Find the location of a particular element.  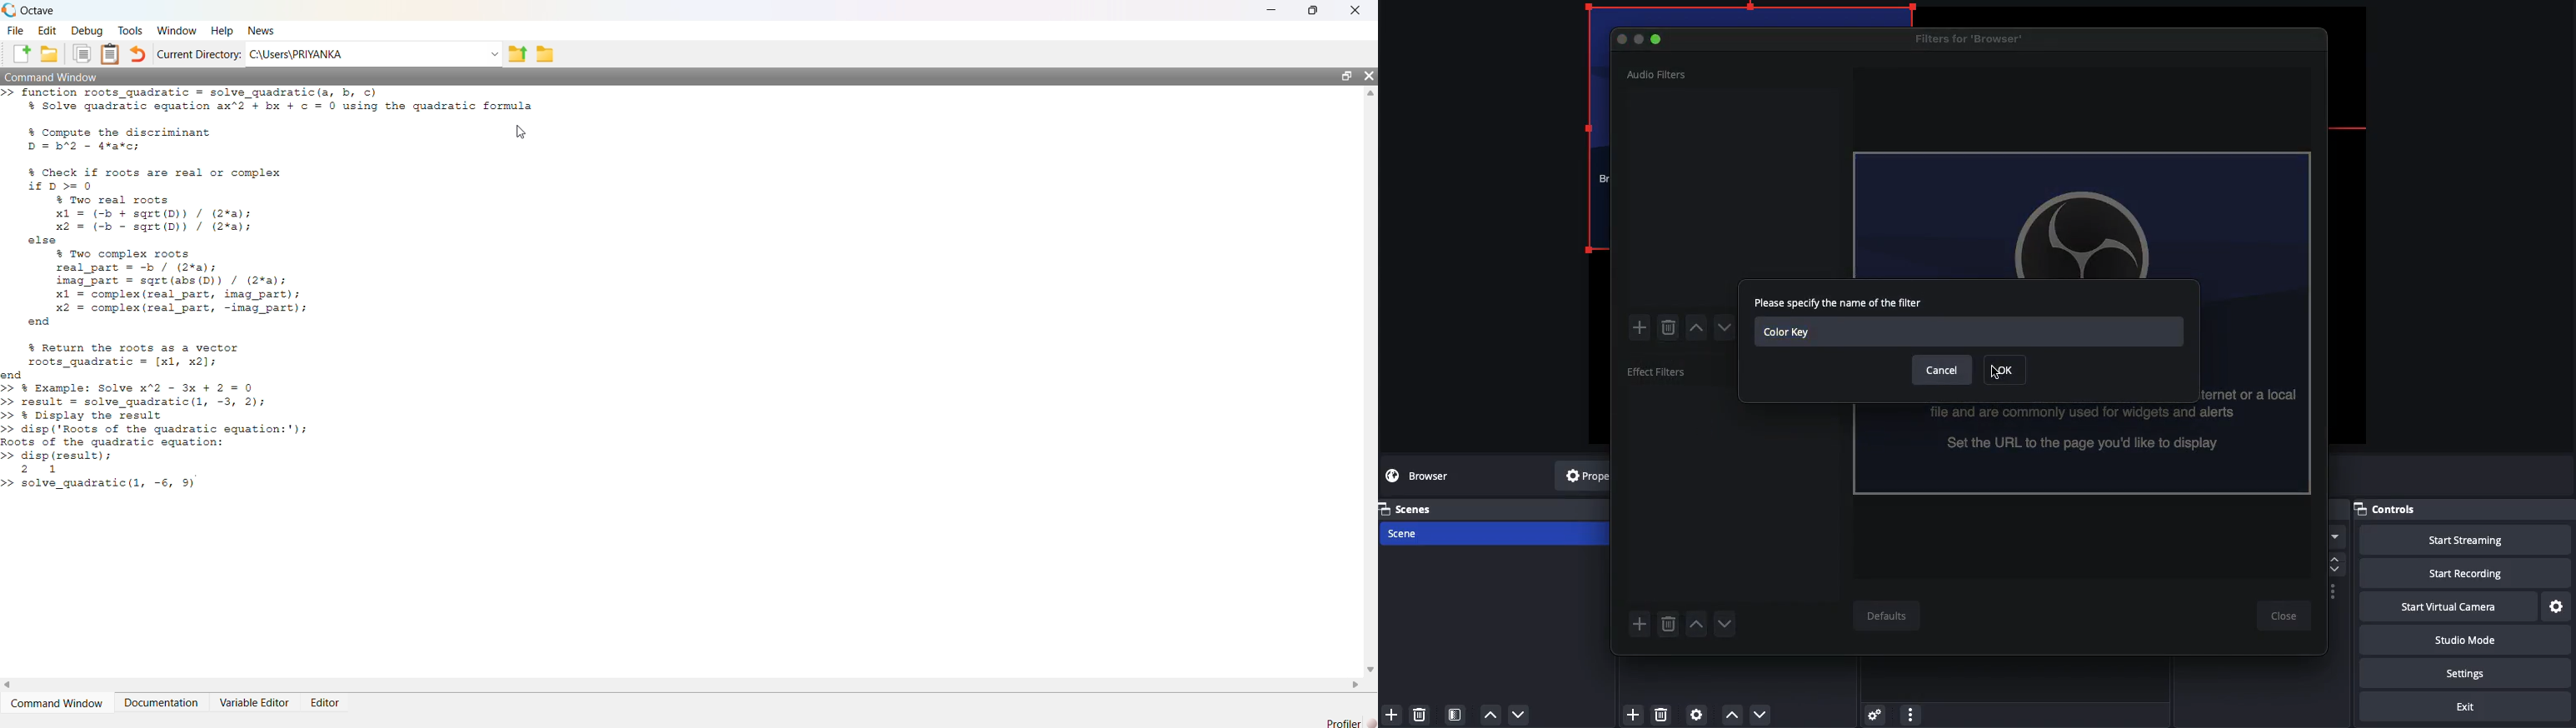

Add is located at coordinates (1642, 327).